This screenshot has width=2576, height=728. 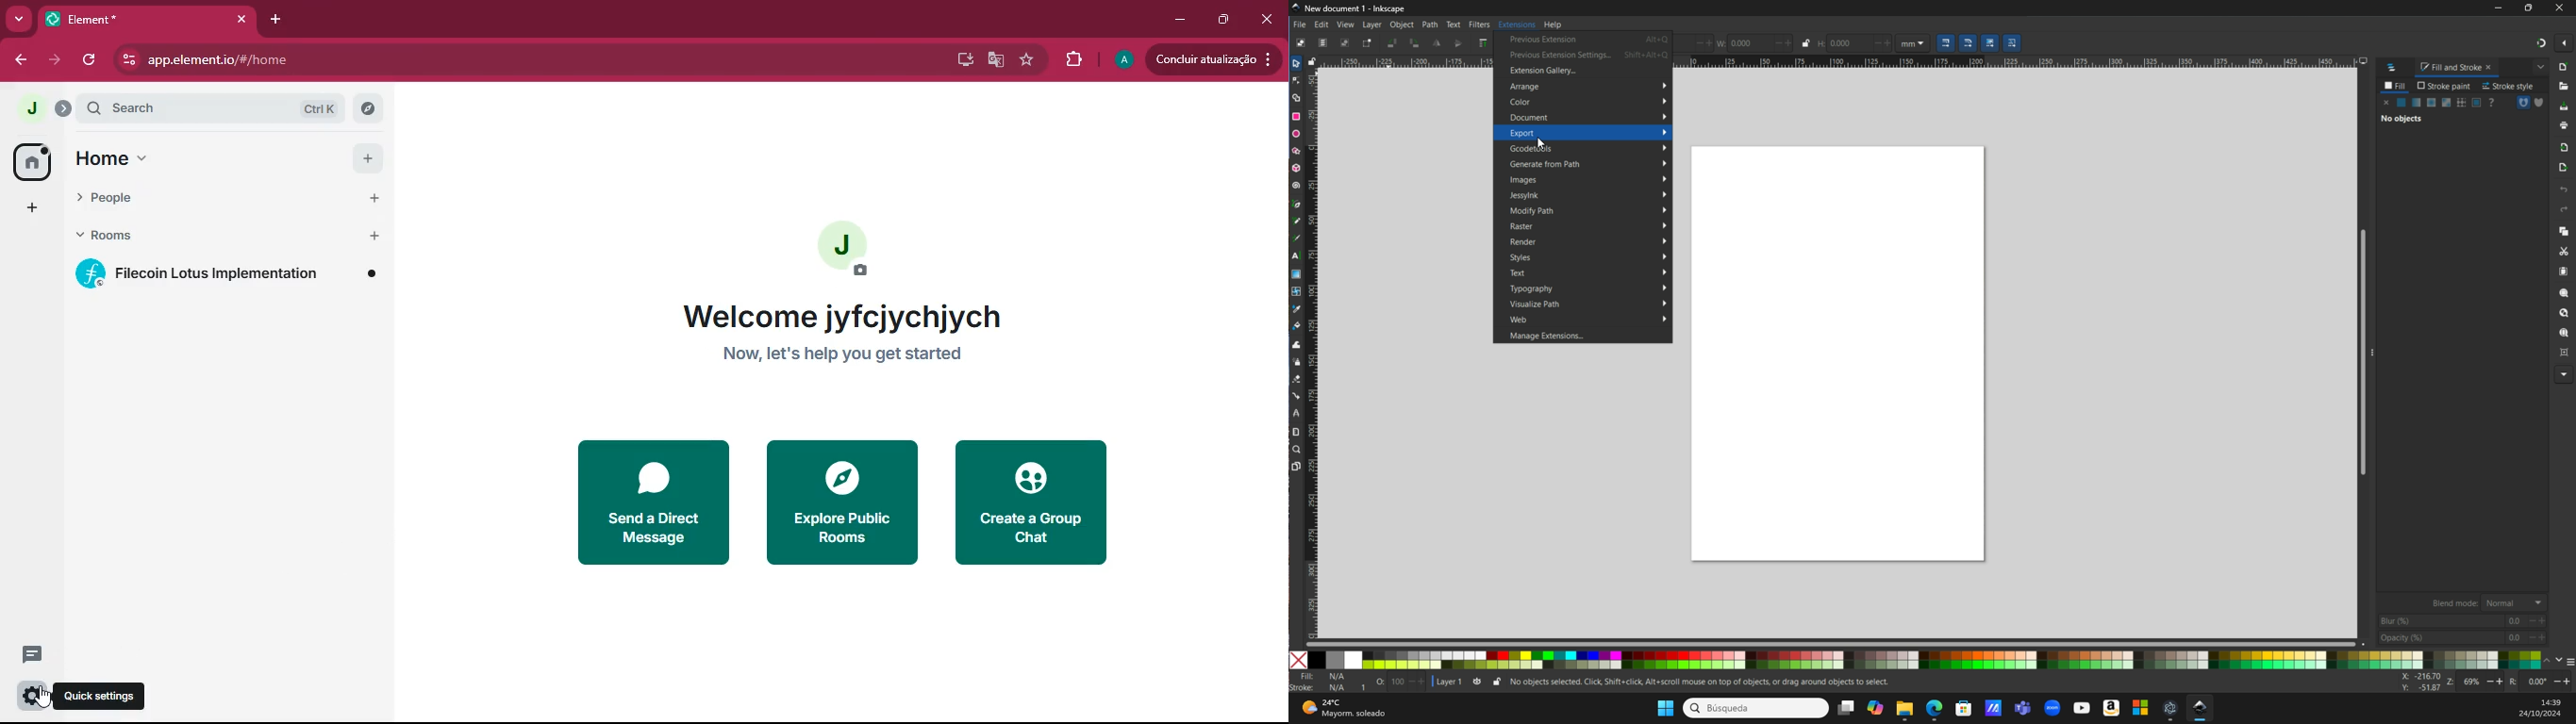 What do you see at coordinates (2397, 87) in the screenshot?
I see `Fill` at bounding box center [2397, 87].